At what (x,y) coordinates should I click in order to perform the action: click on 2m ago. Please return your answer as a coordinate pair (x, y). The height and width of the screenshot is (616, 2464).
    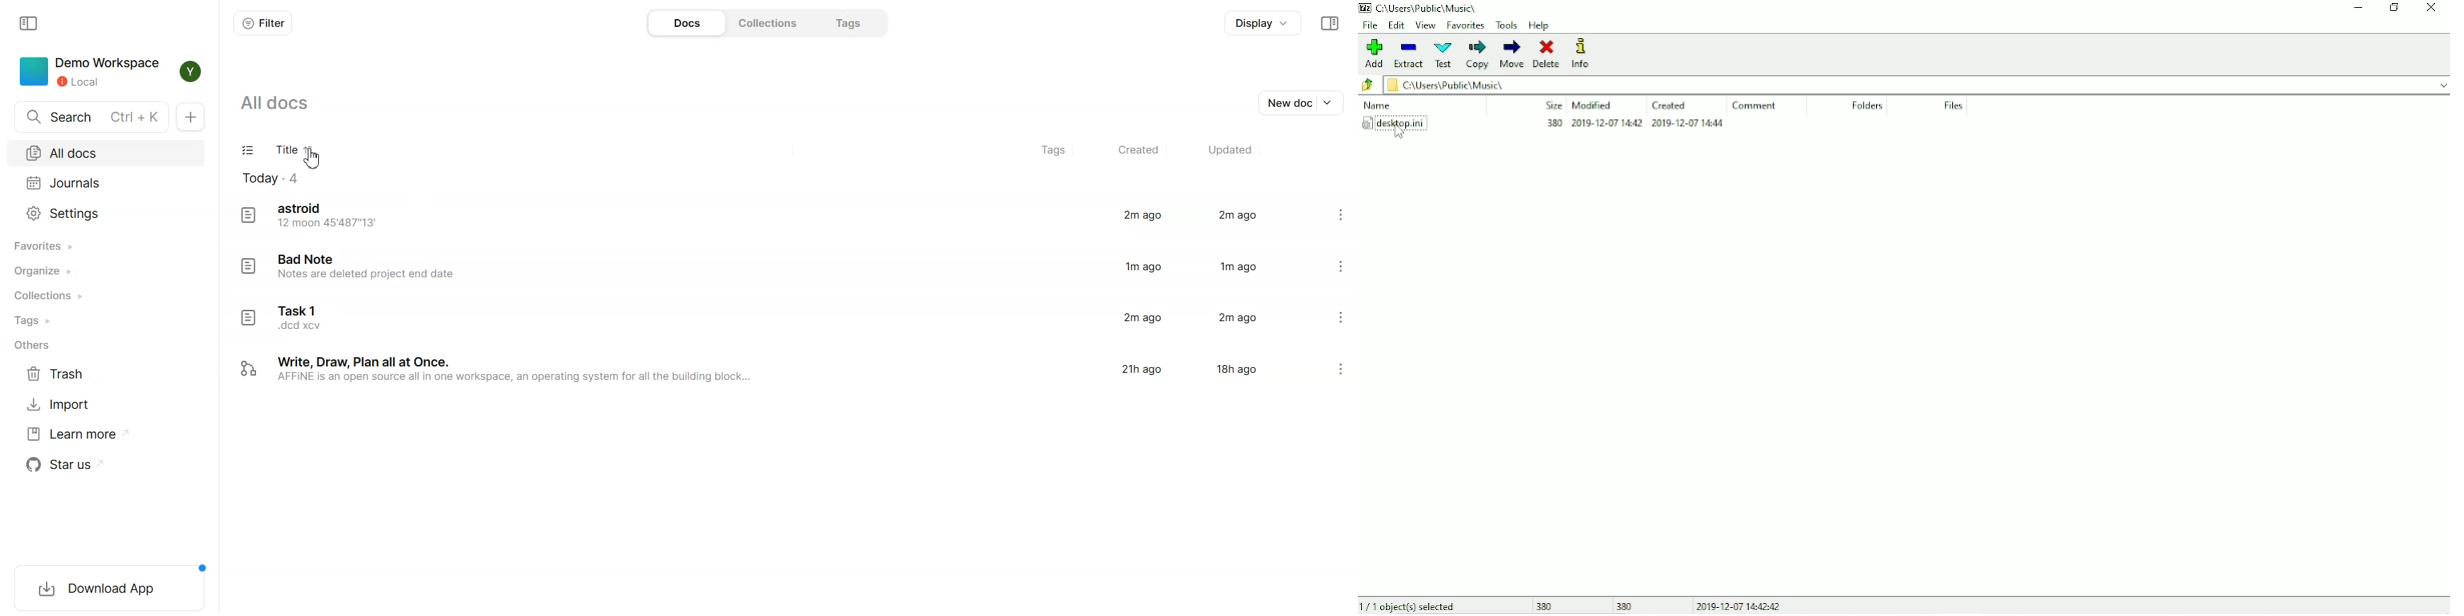
    Looking at the image, I should click on (1236, 214).